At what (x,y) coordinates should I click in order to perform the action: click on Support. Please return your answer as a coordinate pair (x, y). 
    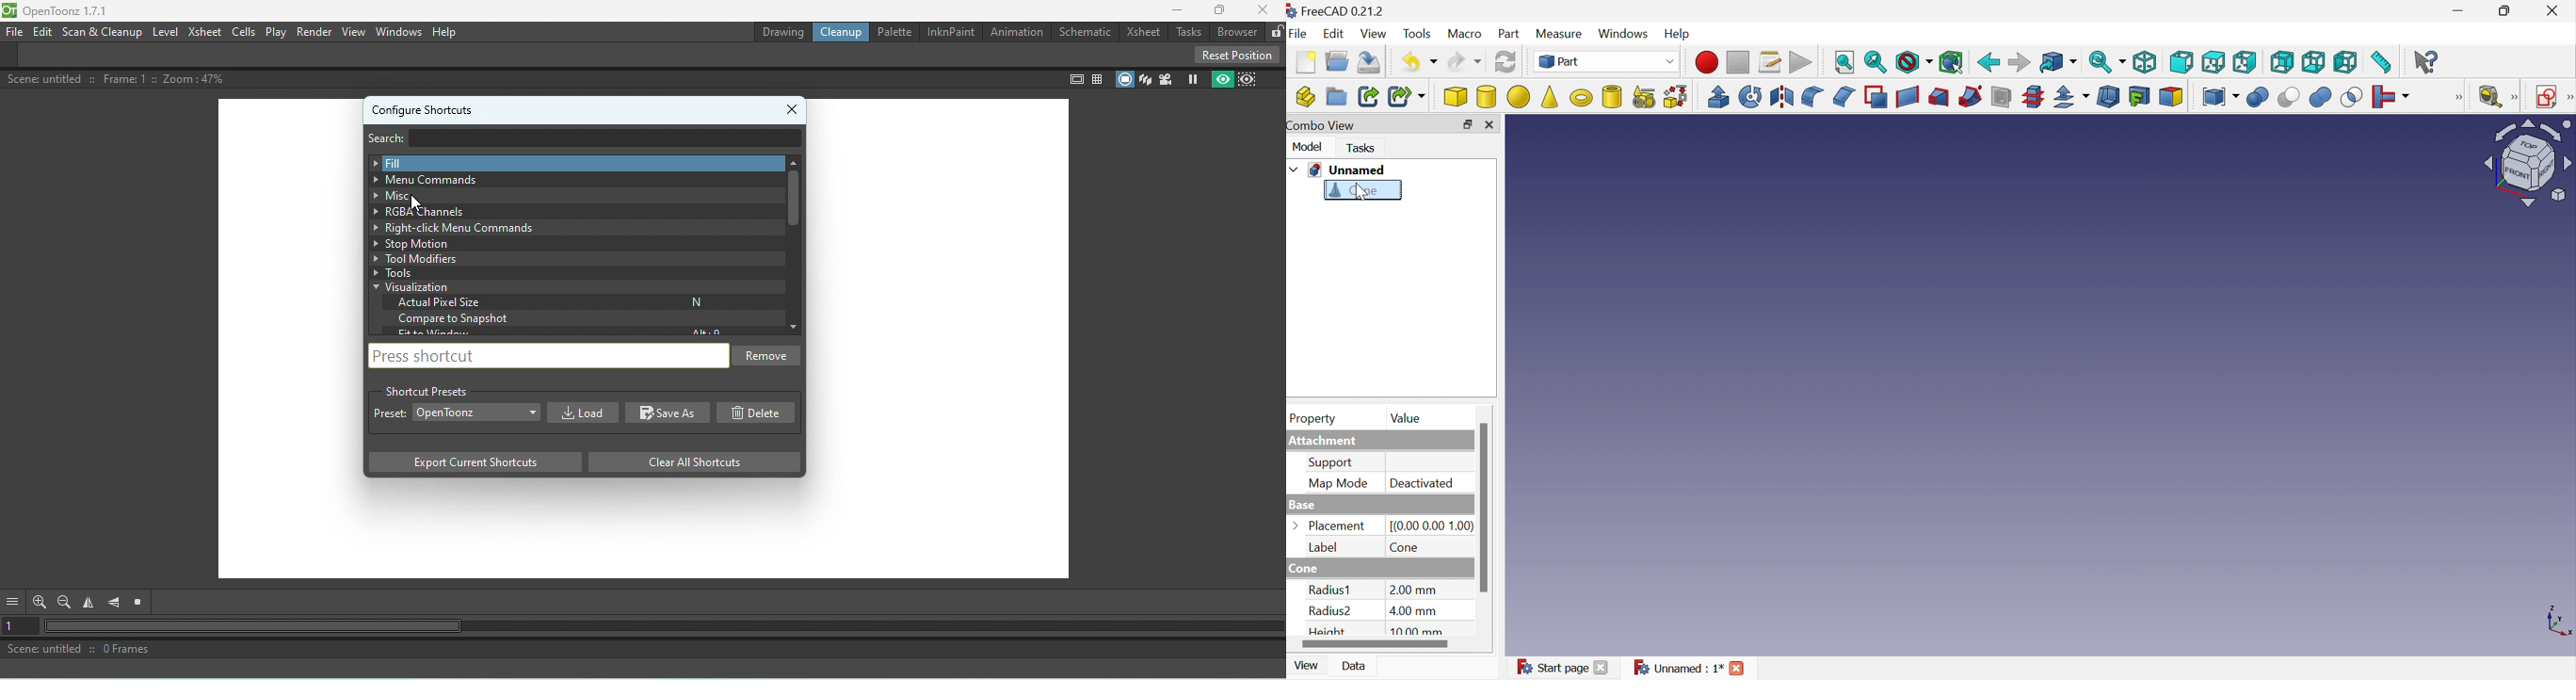
    Looking at the image, I should click on (1332, 463).